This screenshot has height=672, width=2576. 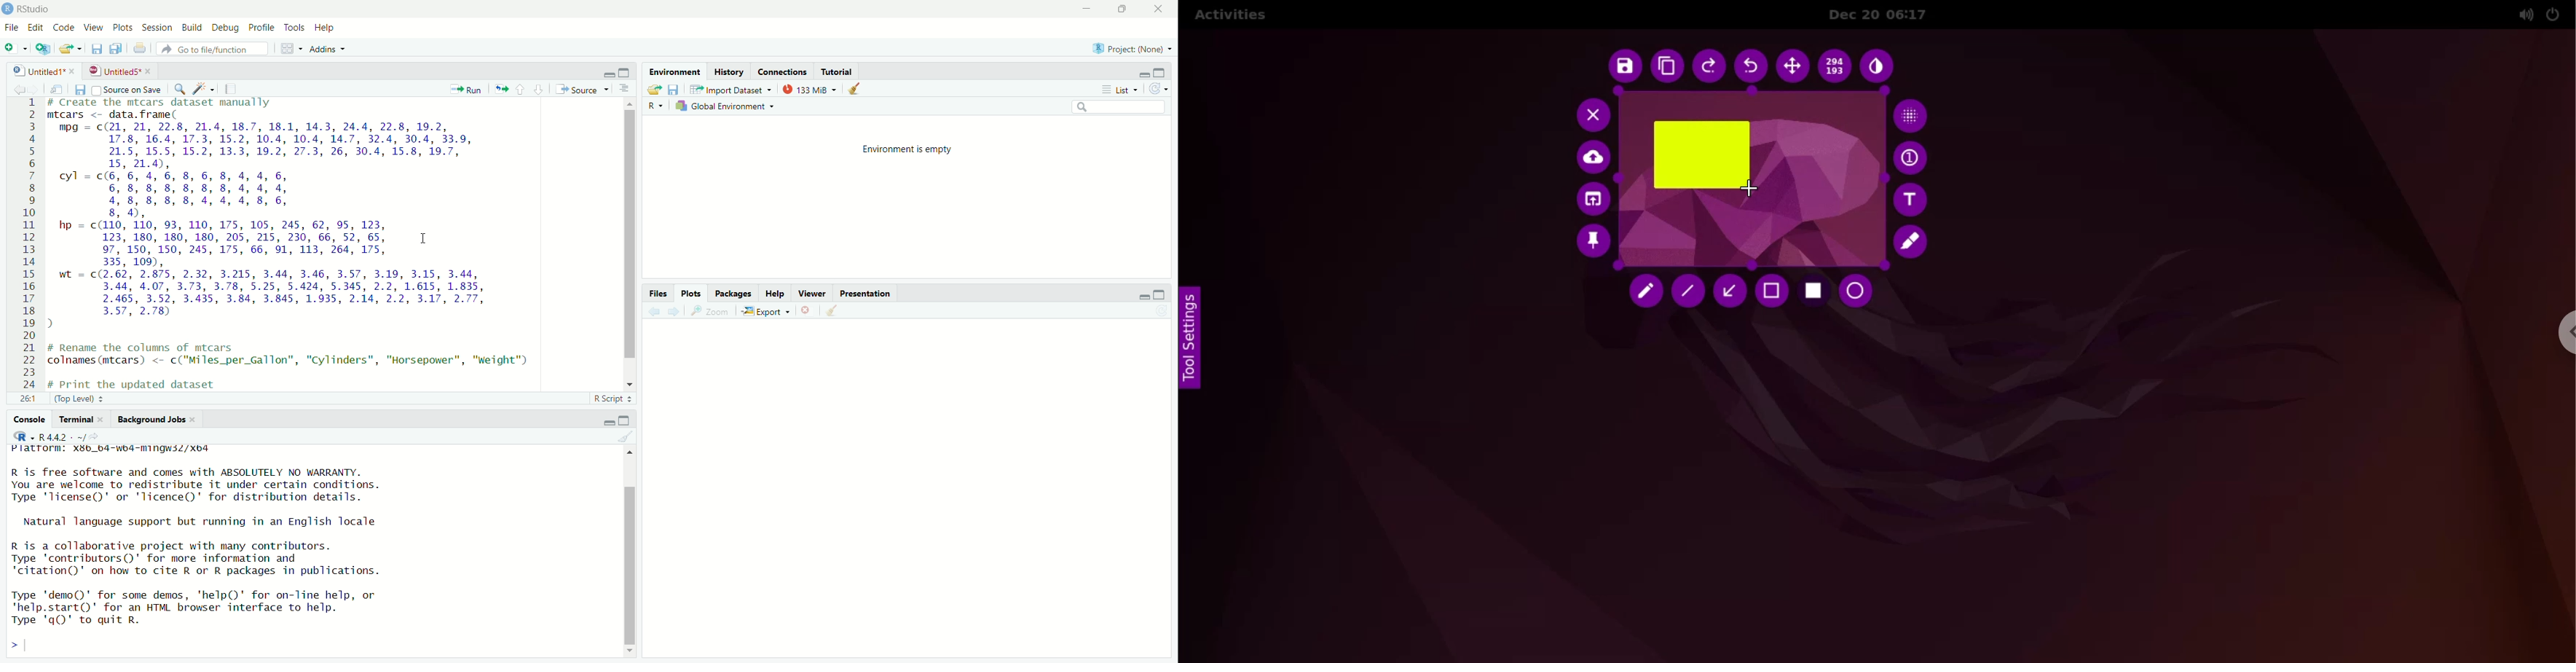 I want to click on options, so click(x=627, y=89).